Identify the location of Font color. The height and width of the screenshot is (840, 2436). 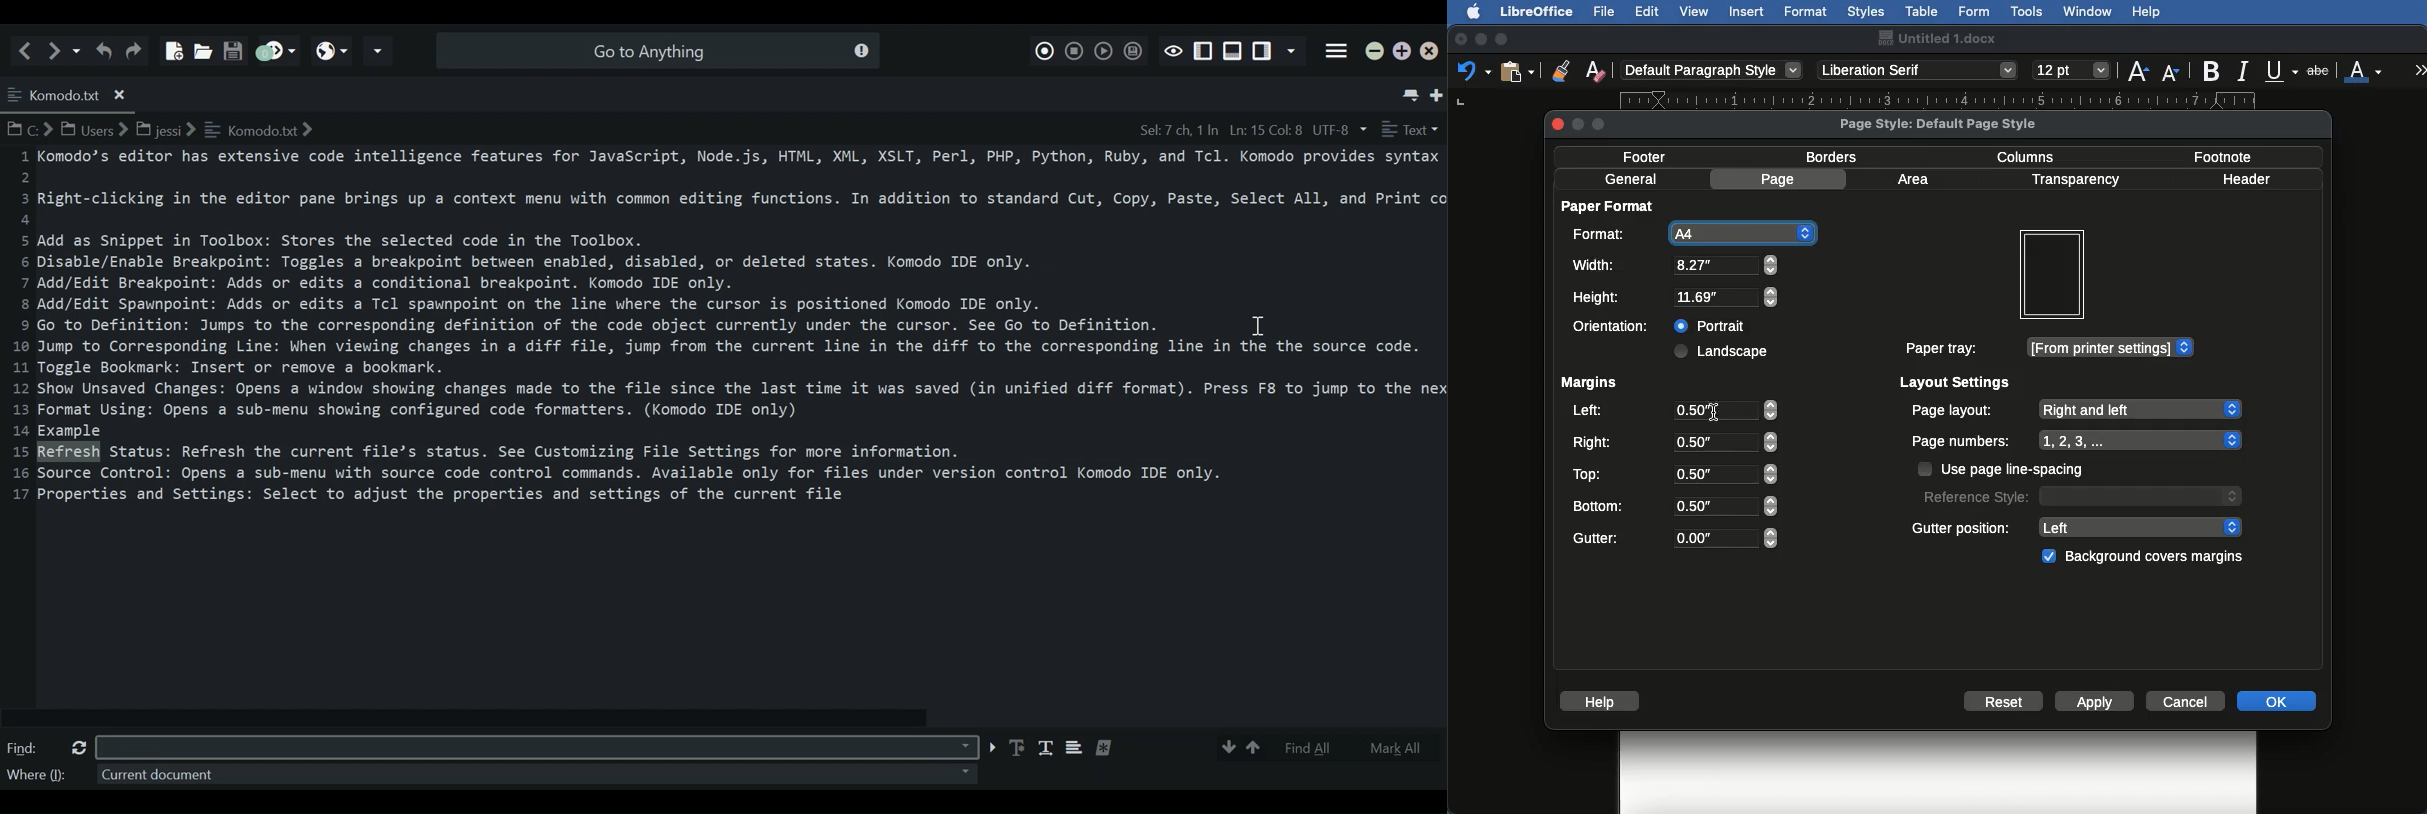
(2364, 69).